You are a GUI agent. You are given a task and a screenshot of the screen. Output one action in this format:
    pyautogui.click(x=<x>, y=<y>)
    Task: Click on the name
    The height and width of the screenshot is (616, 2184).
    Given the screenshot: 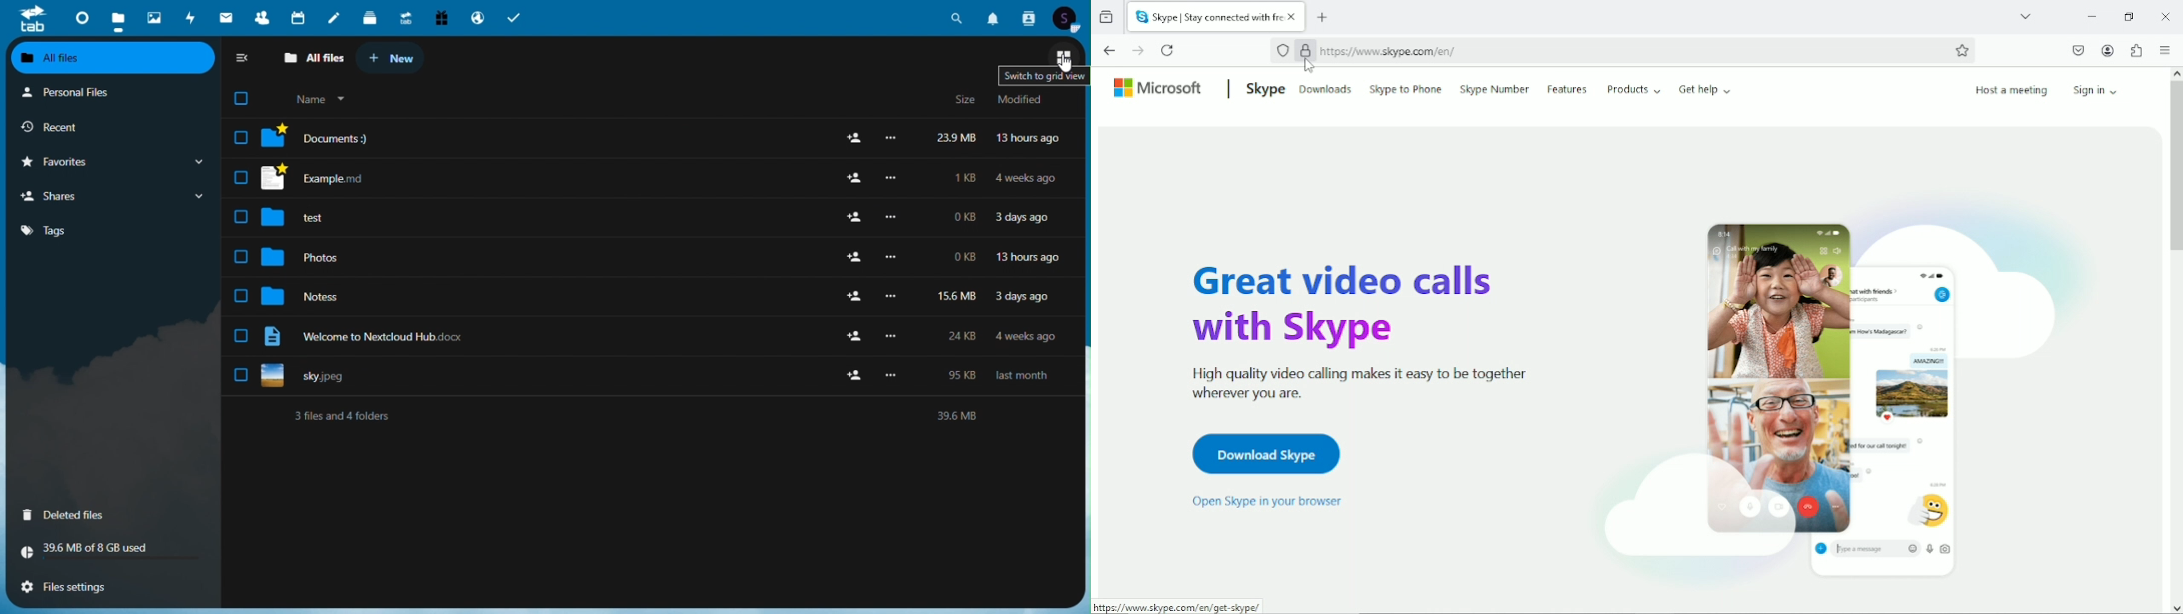 What is the action you would take?
    pyautogui.click(x=317, y=99)
    